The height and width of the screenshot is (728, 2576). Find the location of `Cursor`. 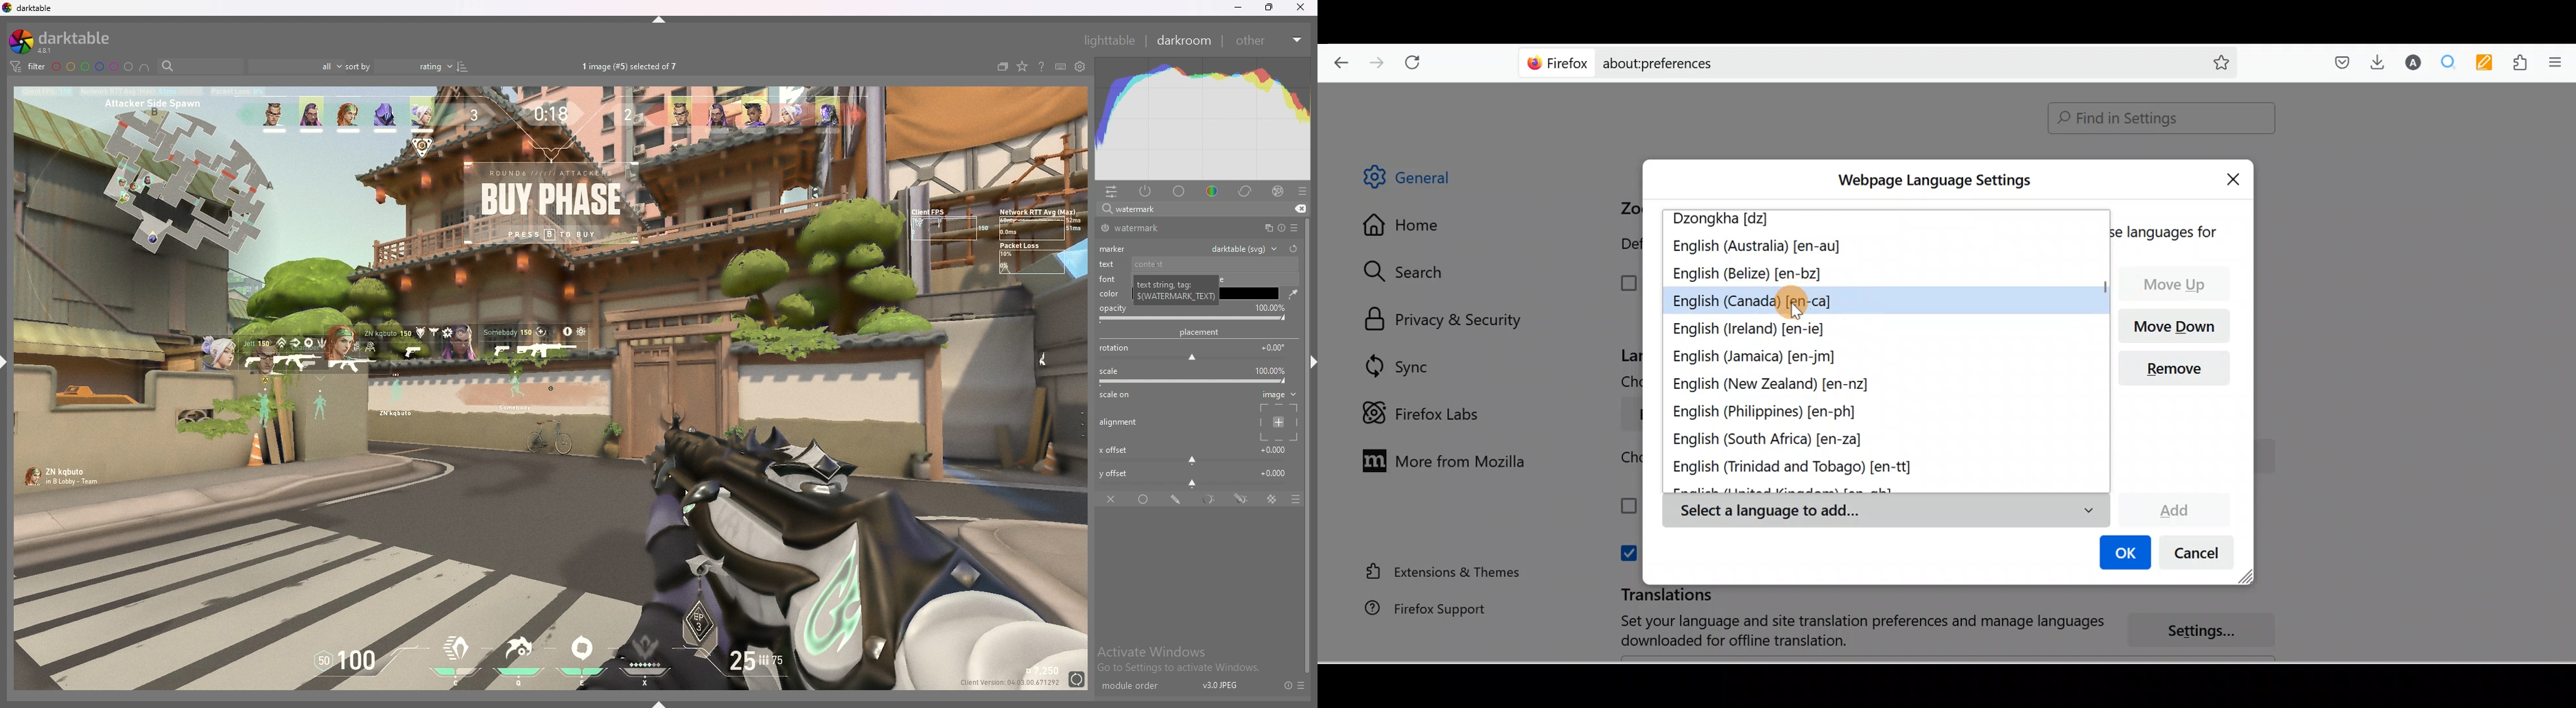

Cursor is located at coordinates (1801, 300).